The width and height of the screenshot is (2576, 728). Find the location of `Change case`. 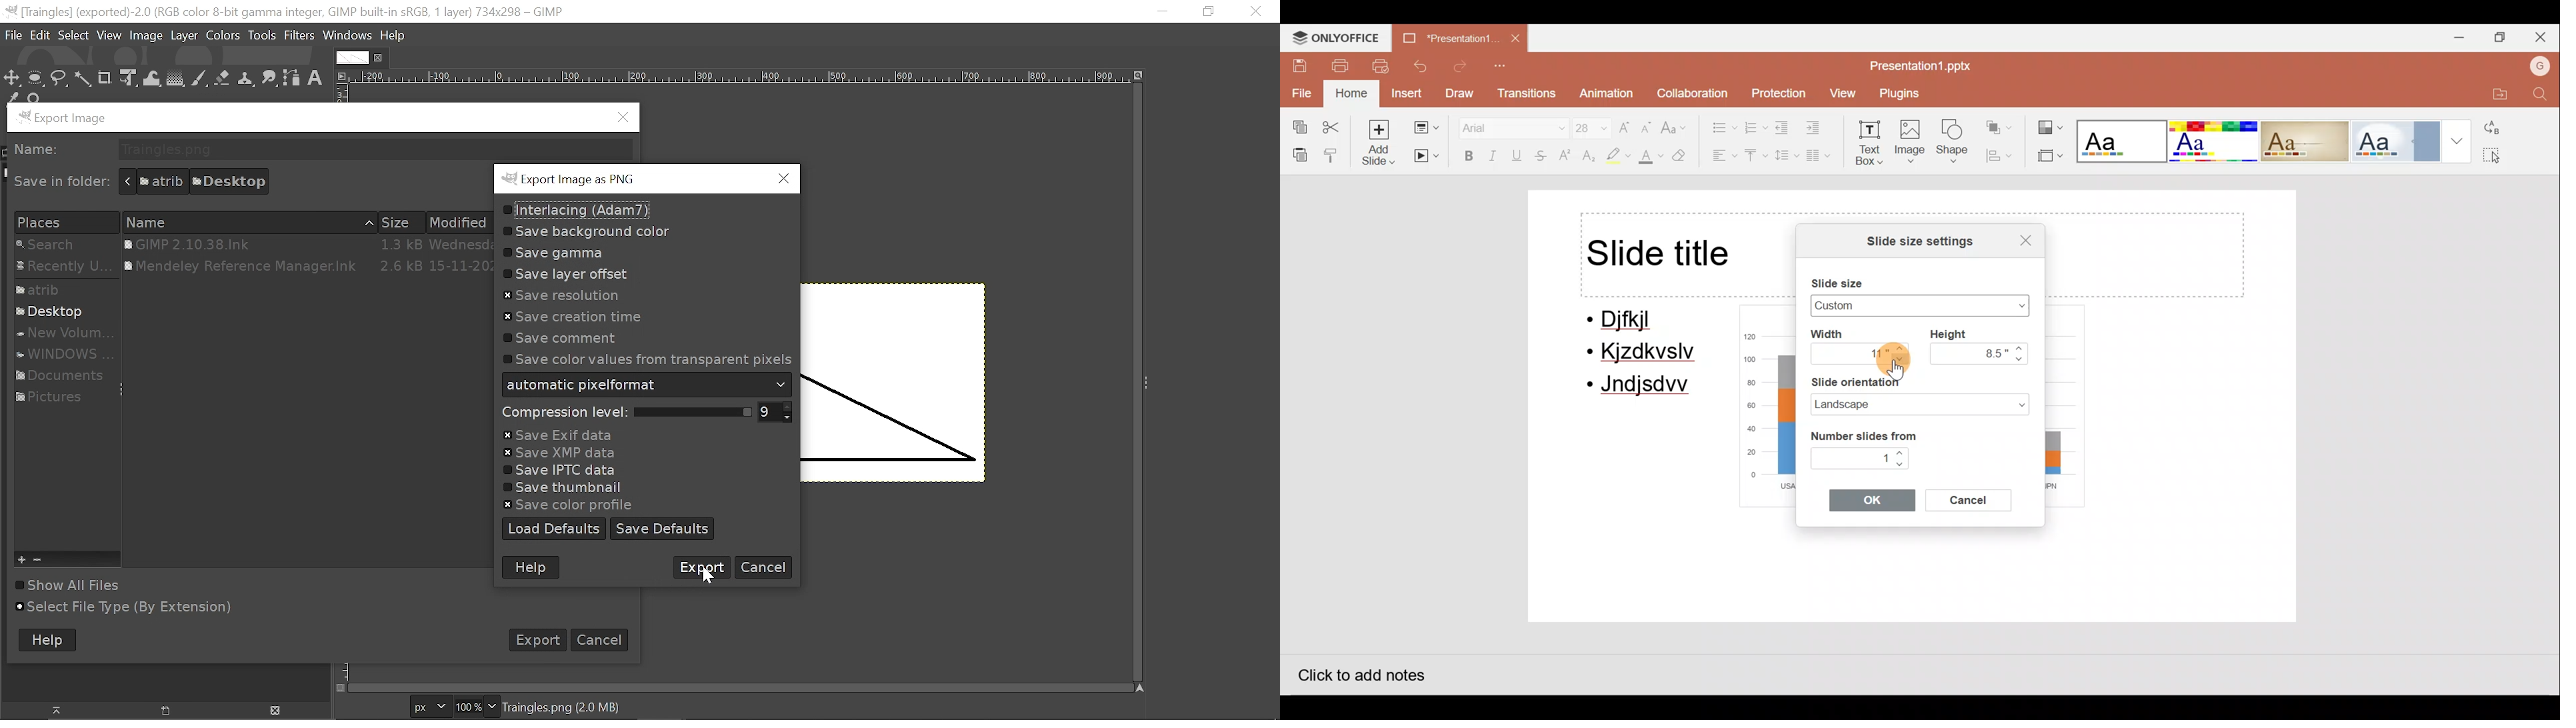

Change case is located at coordinates (1677, 122).